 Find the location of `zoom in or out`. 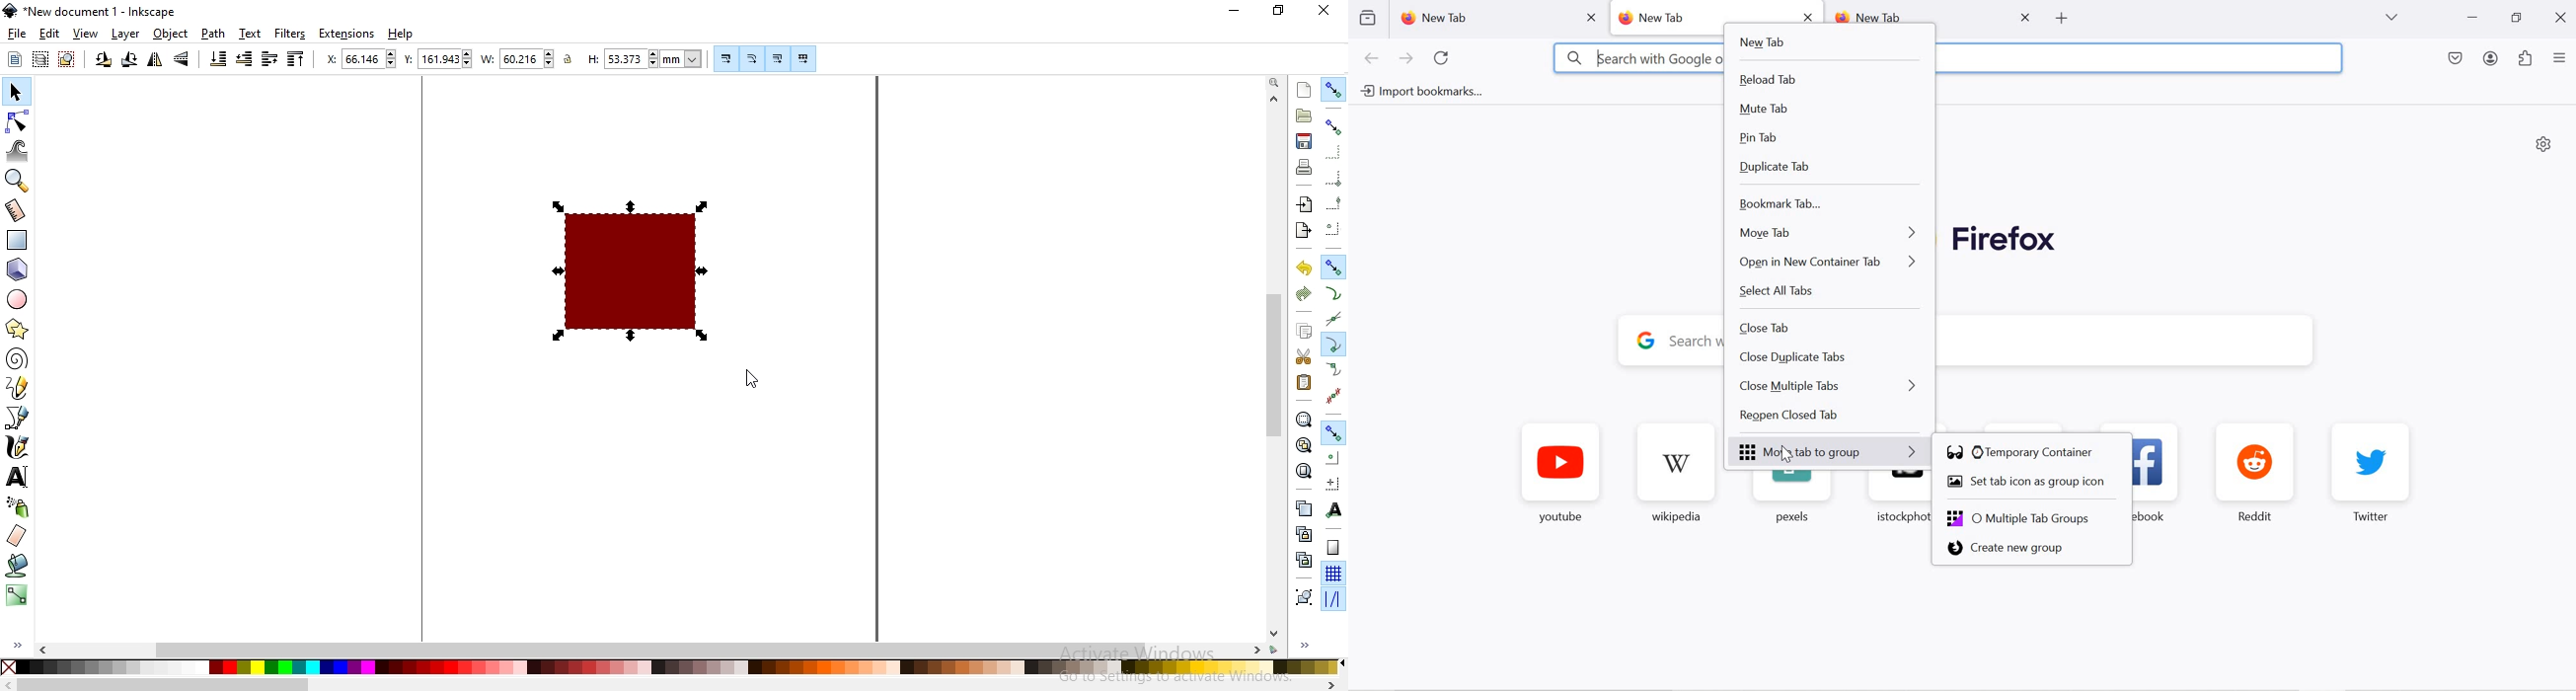

zoom in or out is located at coordinates (20, 180).